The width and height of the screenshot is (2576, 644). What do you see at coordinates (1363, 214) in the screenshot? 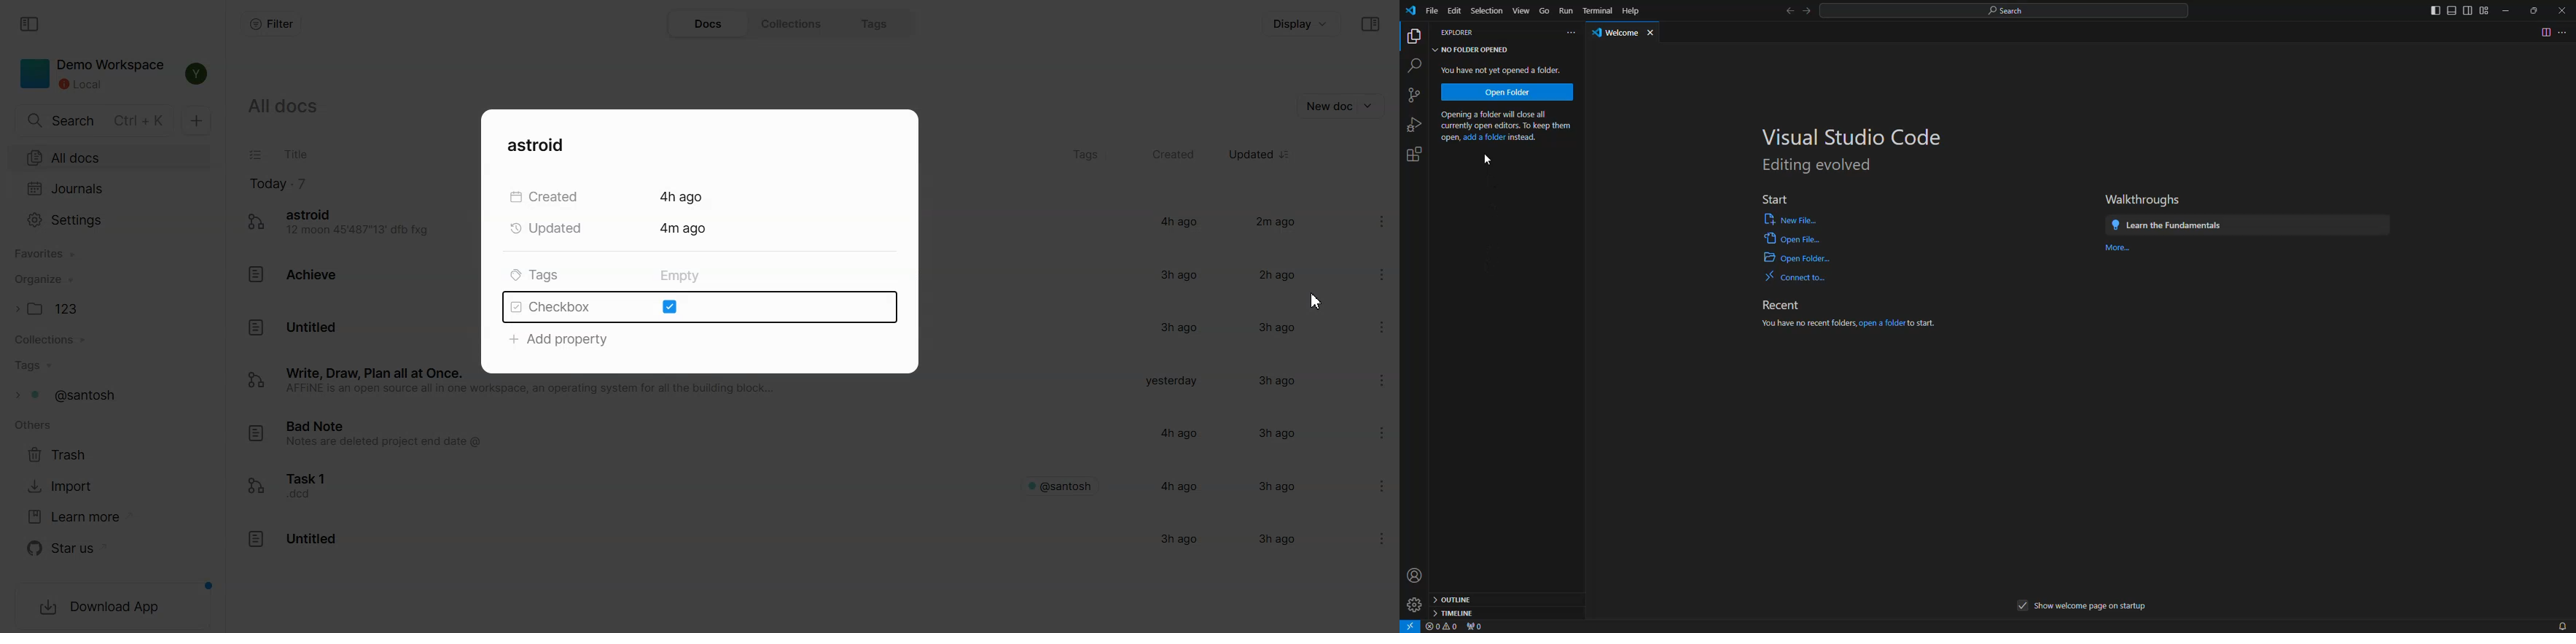
I see `Settings` at bounding box center [1363, 214].